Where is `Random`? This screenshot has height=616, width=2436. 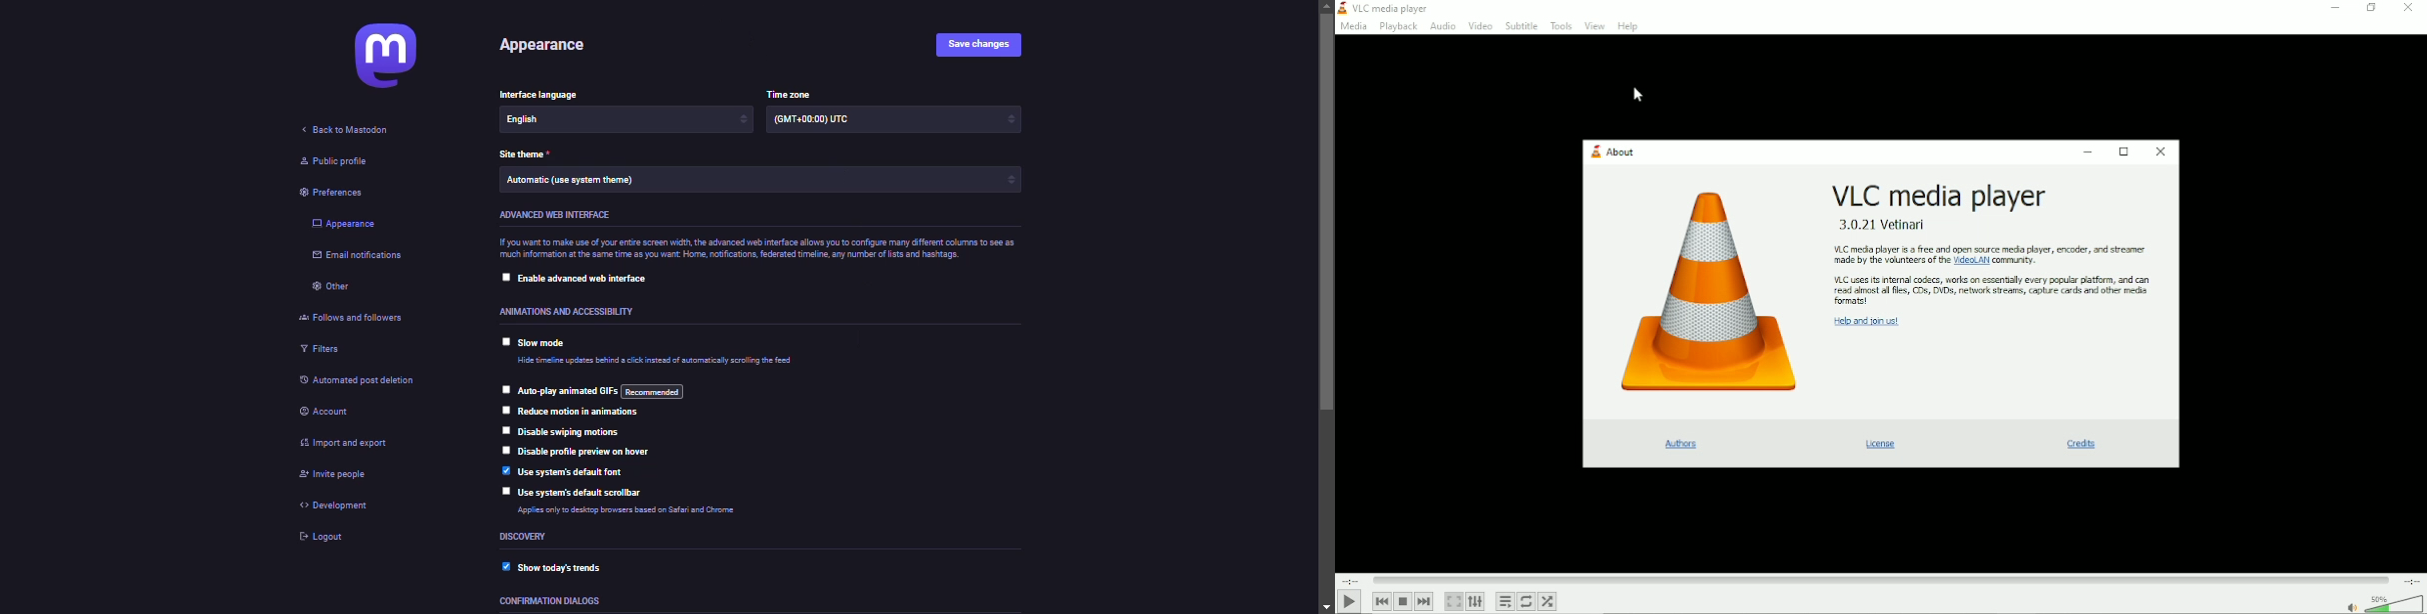 Random is located at coordinates (1548, 601).